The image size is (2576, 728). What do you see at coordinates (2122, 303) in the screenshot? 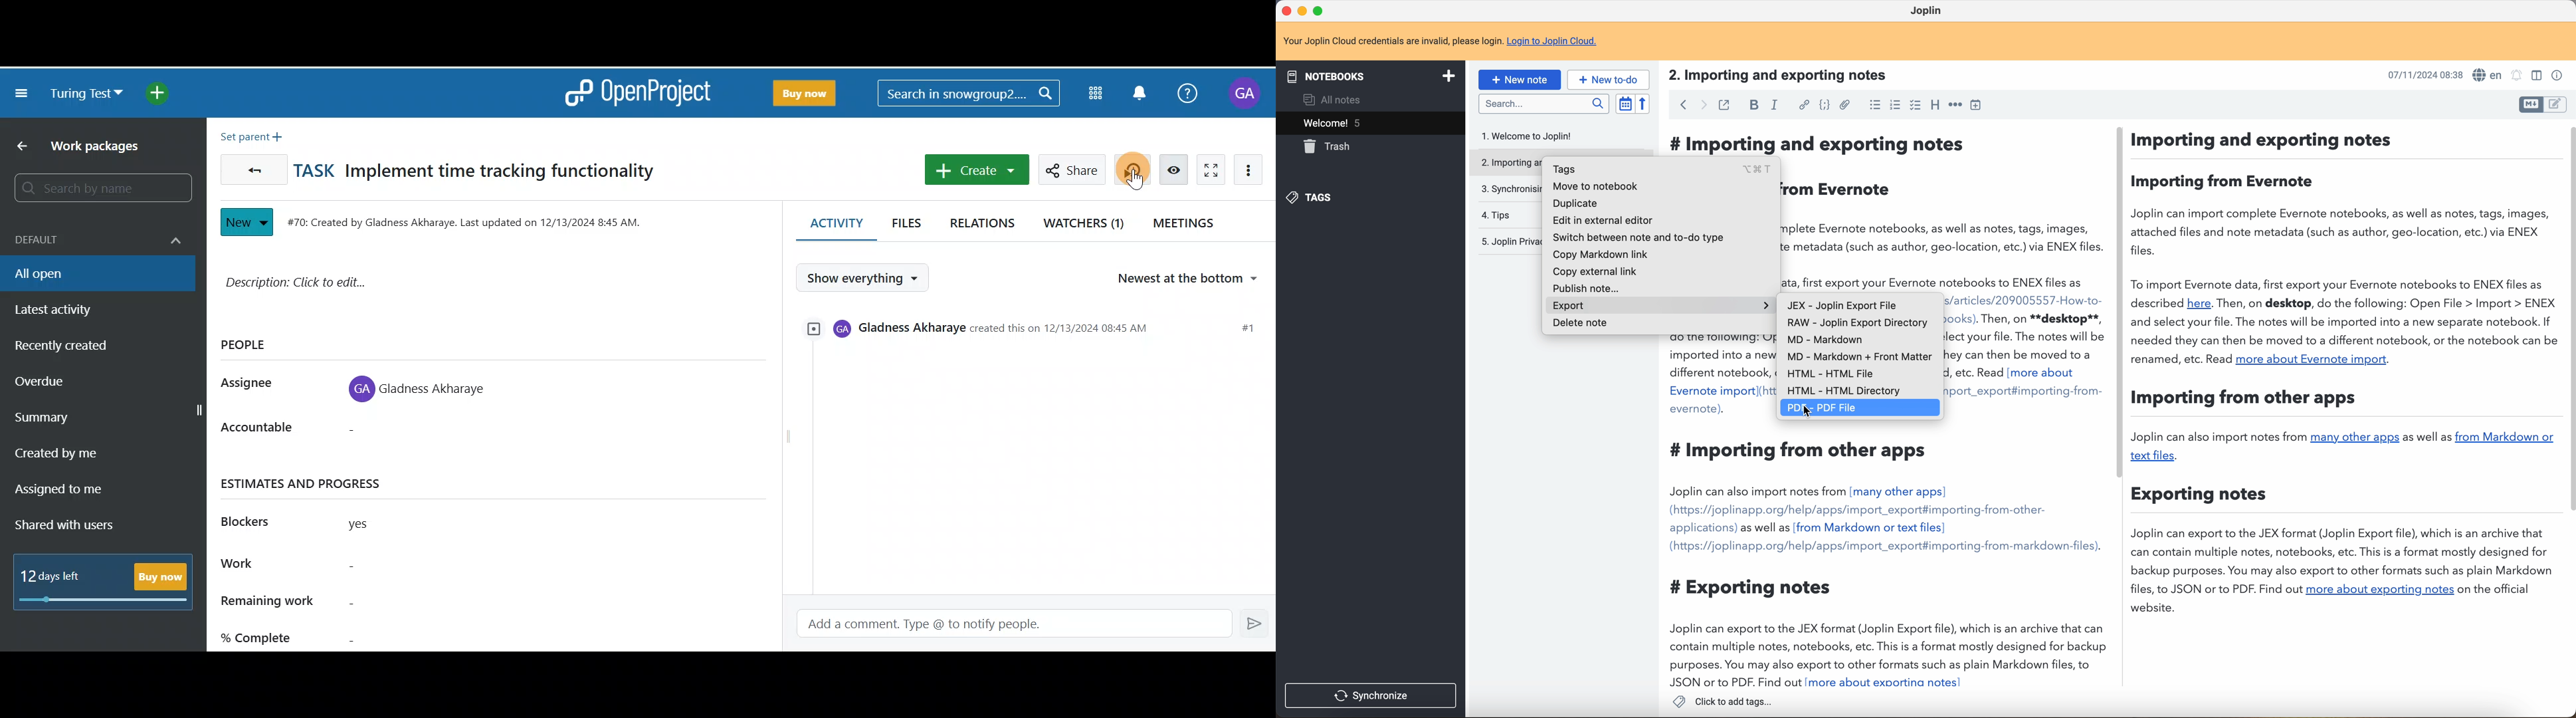
I see `scroll bar` at bounding box center [2122, 303].